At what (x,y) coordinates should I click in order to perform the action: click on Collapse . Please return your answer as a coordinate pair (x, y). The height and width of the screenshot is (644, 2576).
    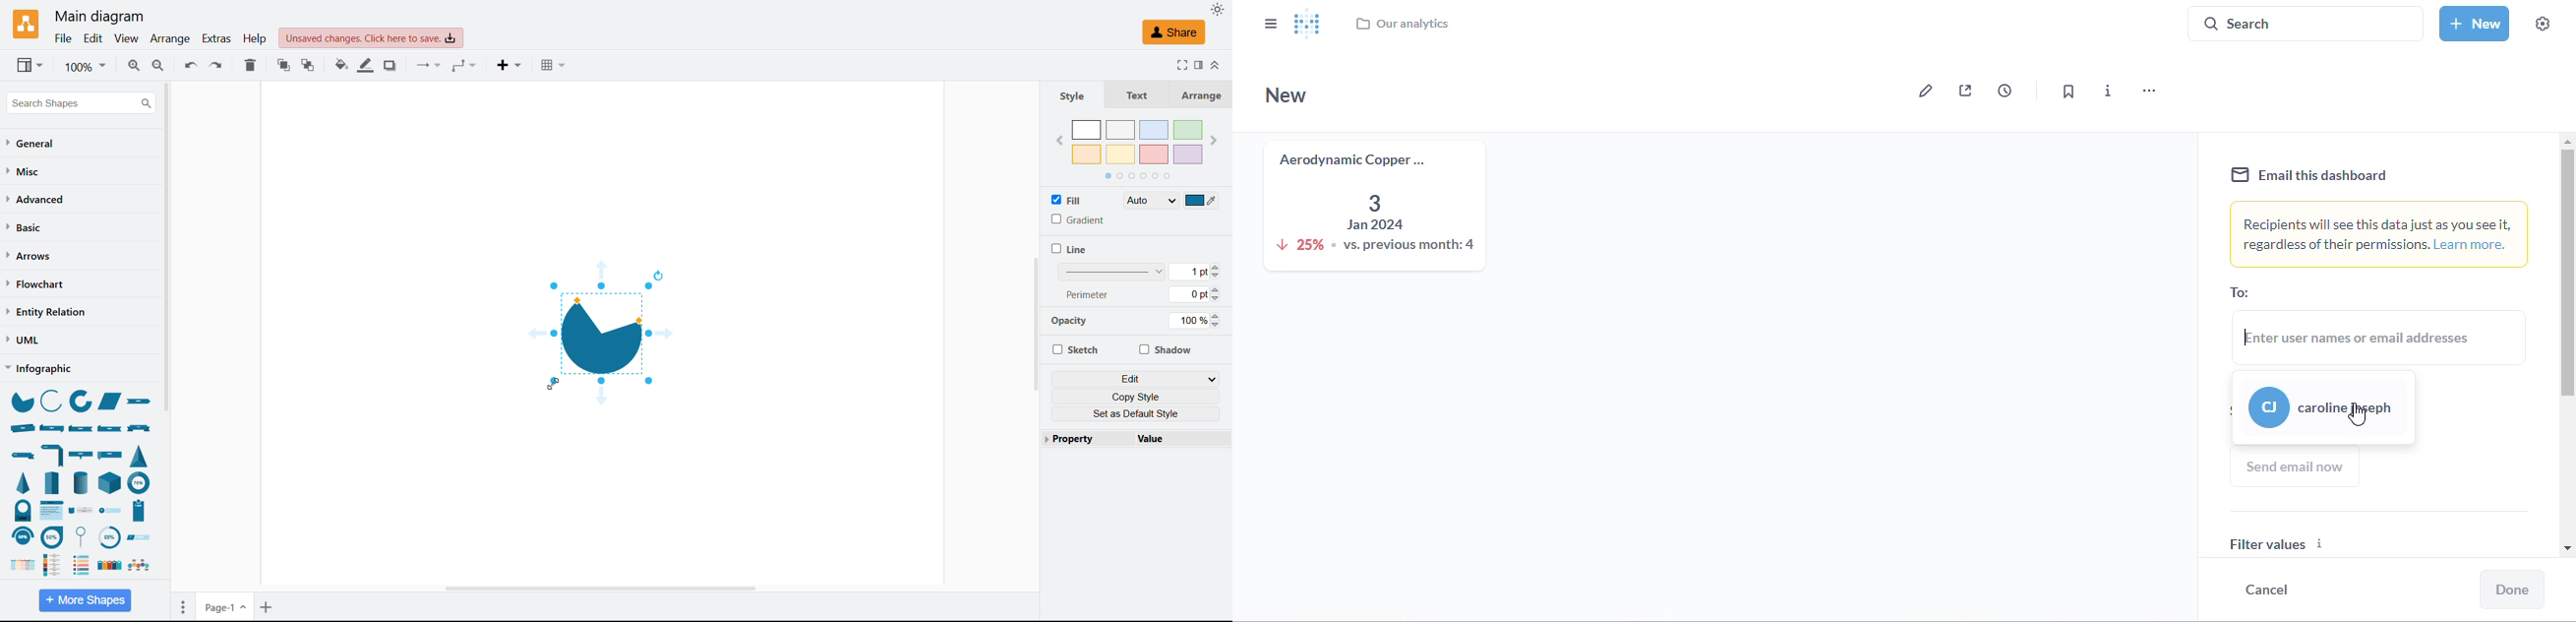
    Looking at the image, I should click on (1217, 66).